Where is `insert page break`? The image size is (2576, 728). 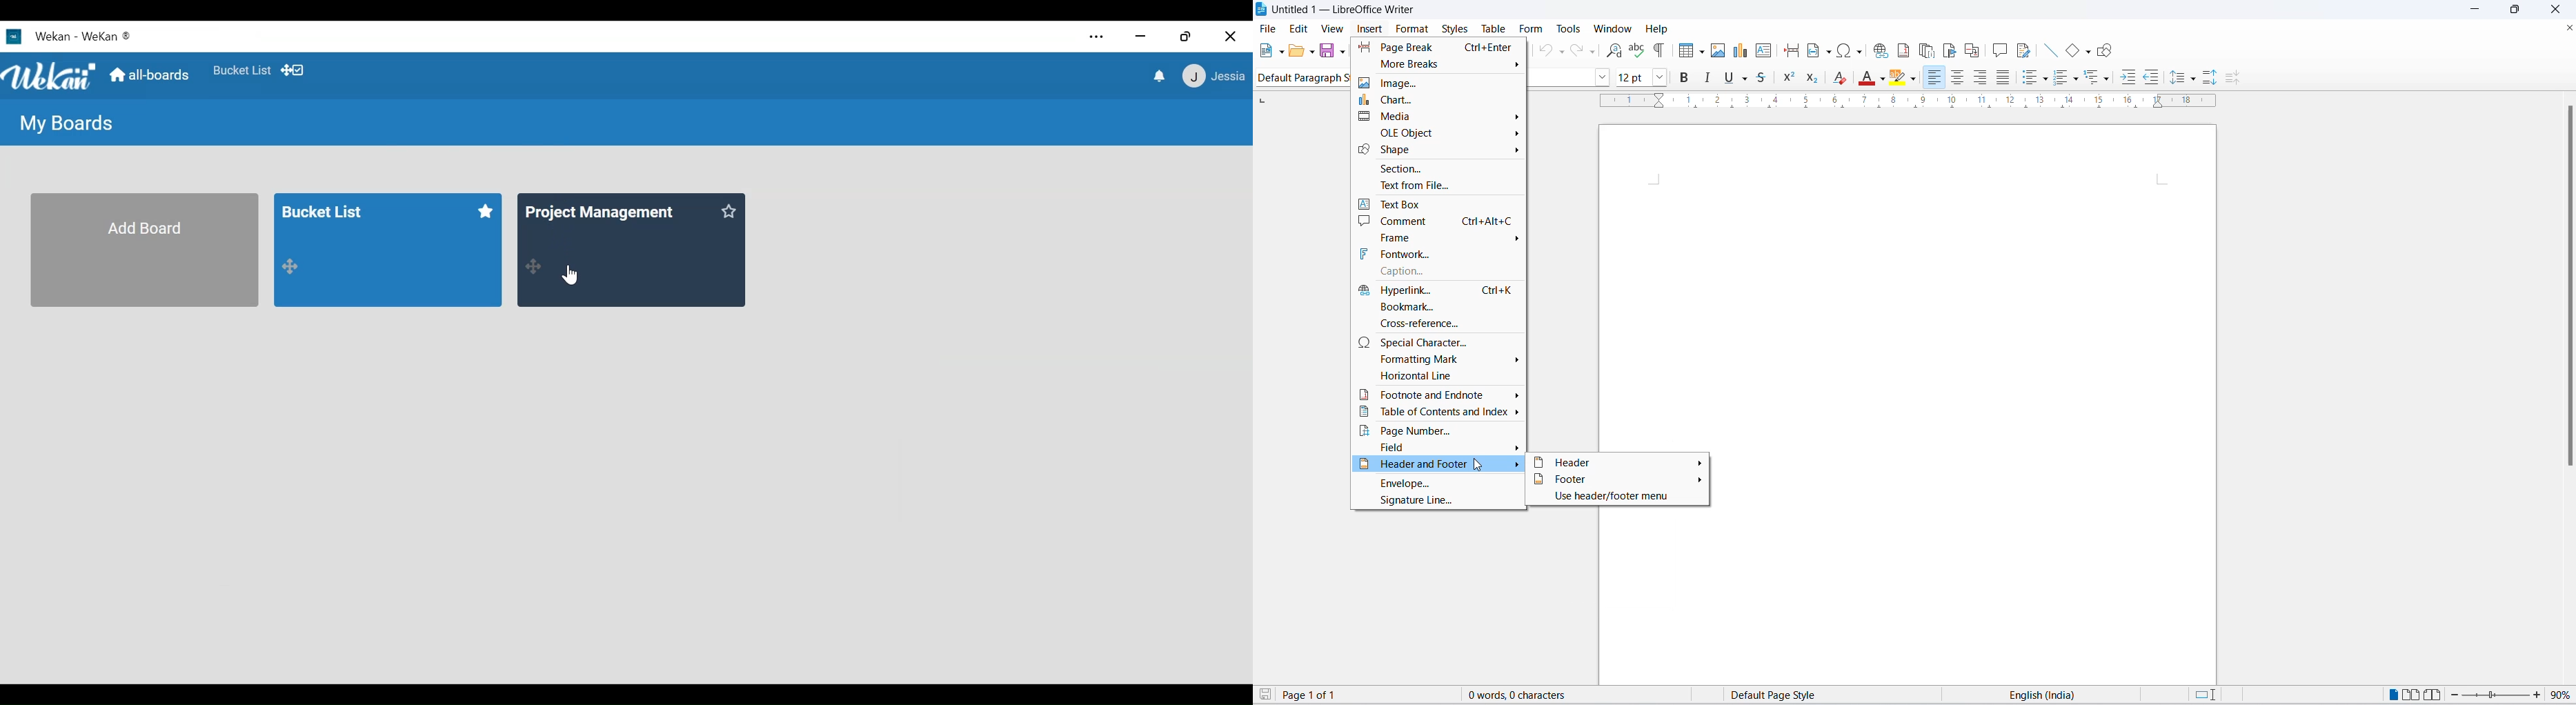
insert page break is located at coordinates (1788, 51).